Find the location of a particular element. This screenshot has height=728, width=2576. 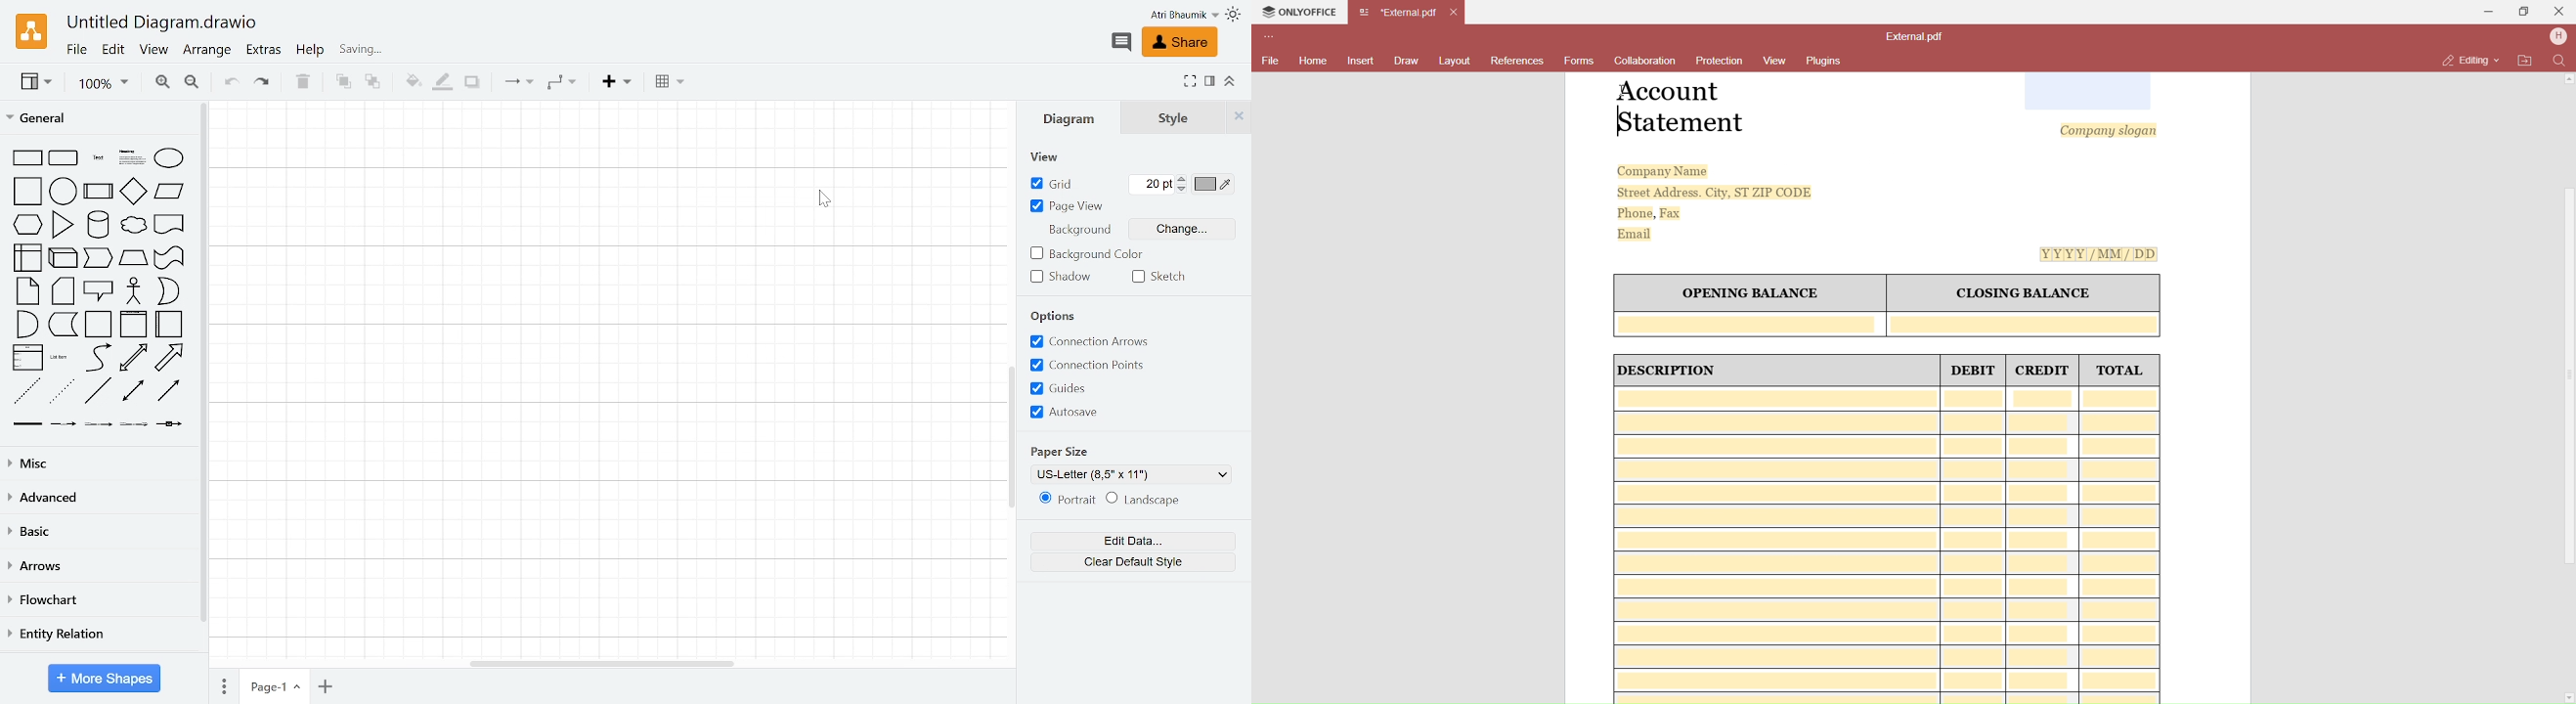

Connection arrows is located at coordinates (1091, 343).